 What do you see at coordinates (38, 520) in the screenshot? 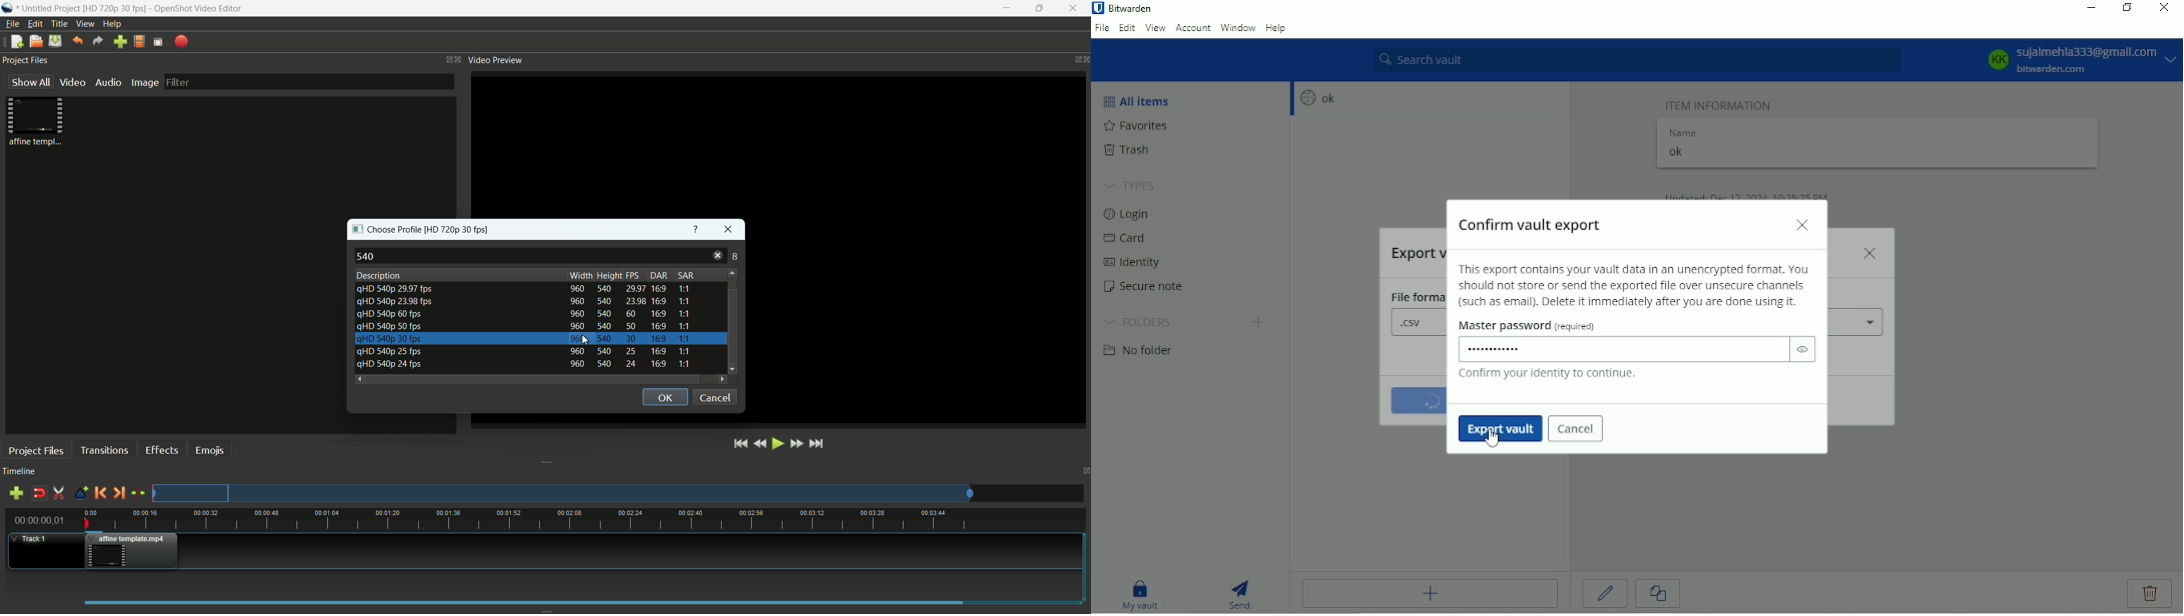
I see `current time` at bounding box center [38, 520].